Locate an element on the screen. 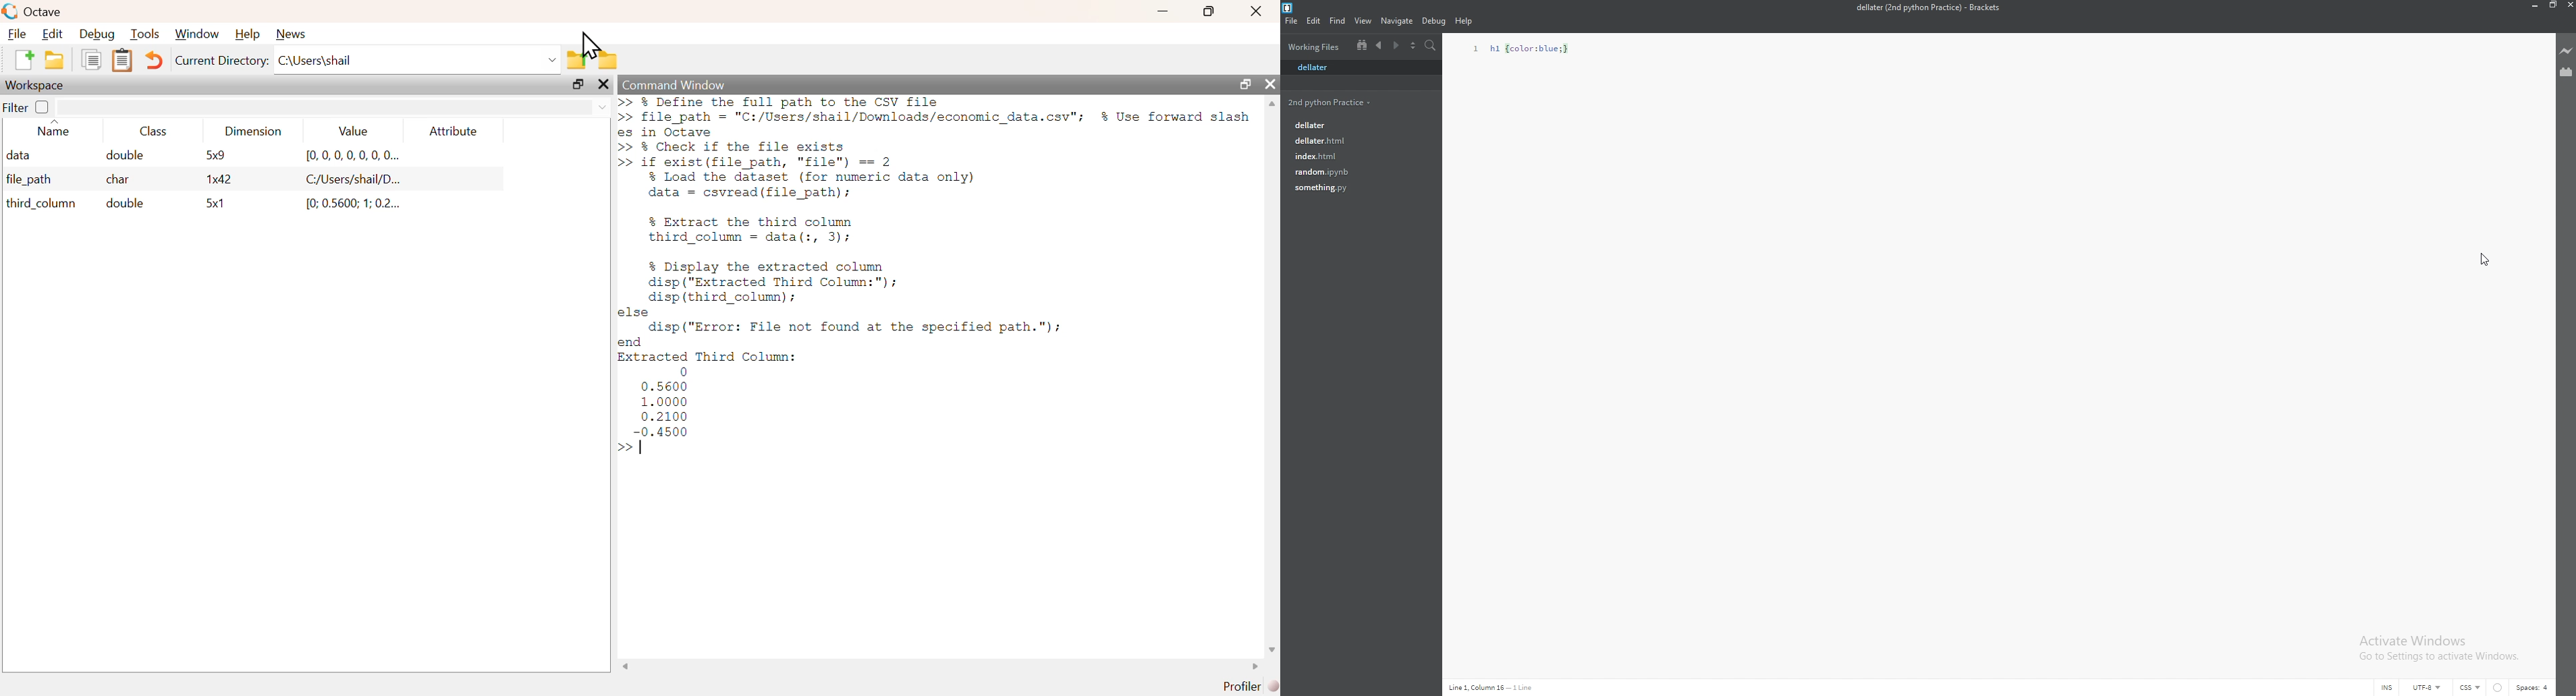 Image resolution: width=2576 pixels, height=700 pixels. next is located at coordinates (1395, 46).